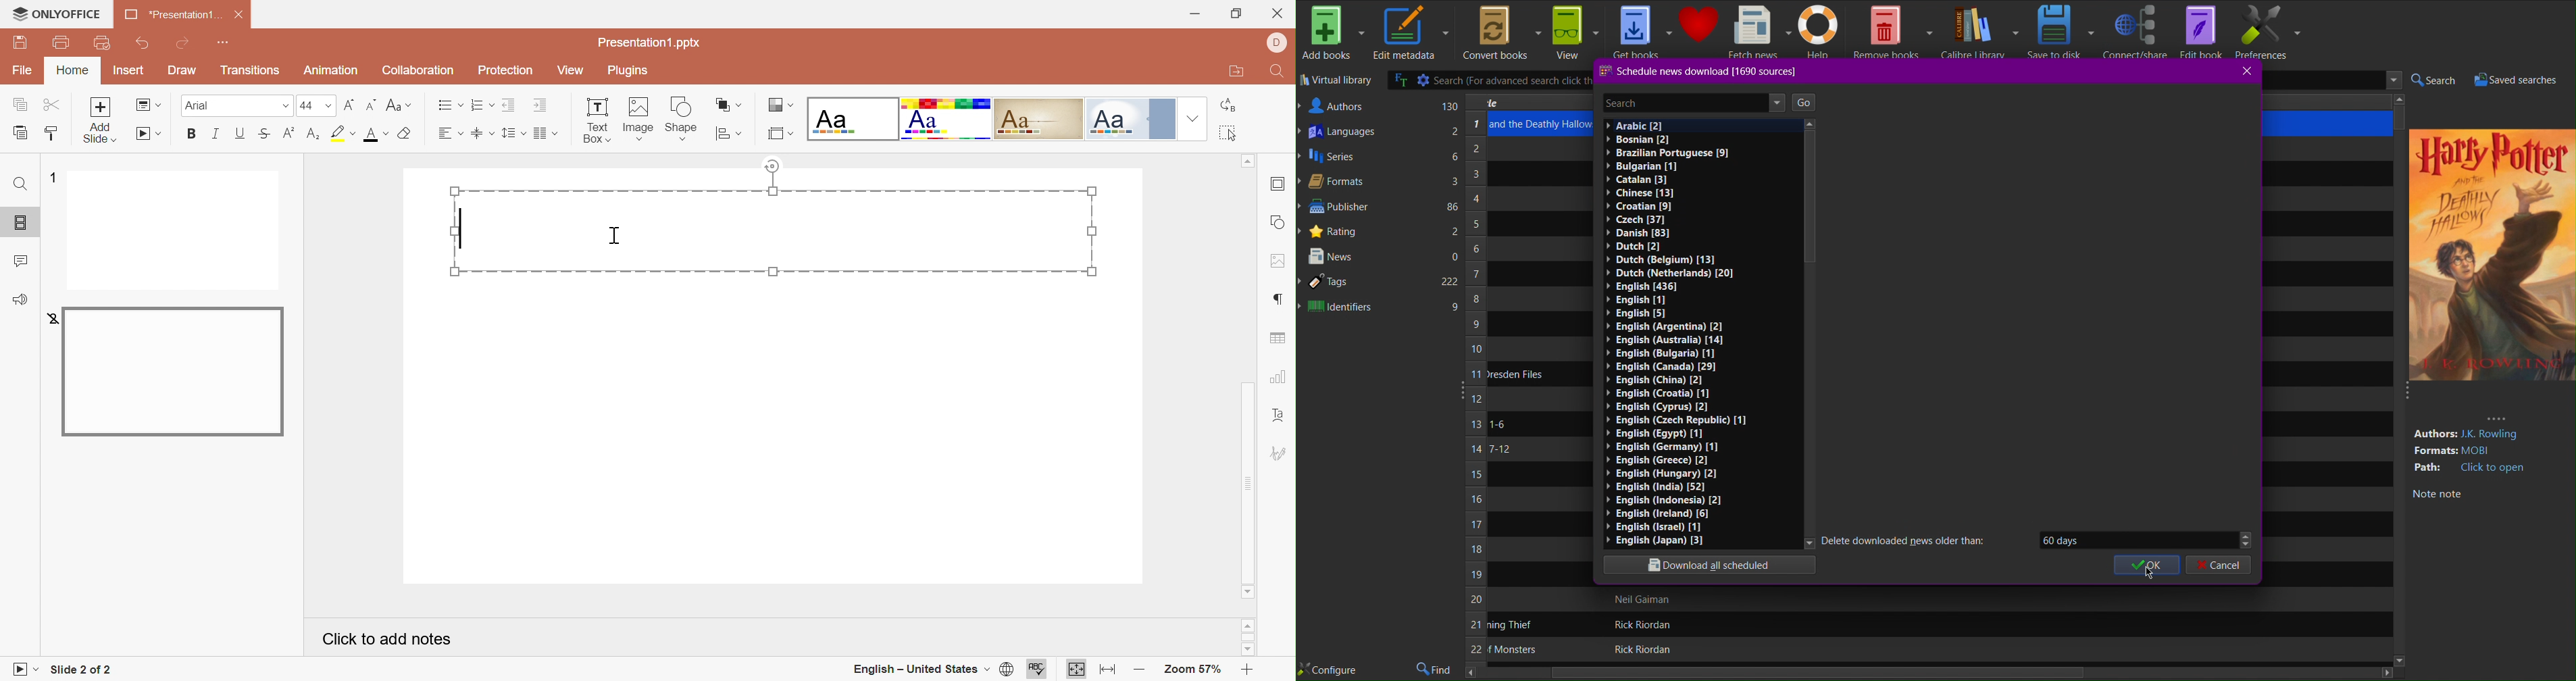 Image resolution: width=2576 pixels, height=700 pixels. Describe the element at coordinates (62, 43) in the screenshot. I see `Print file` at that location.